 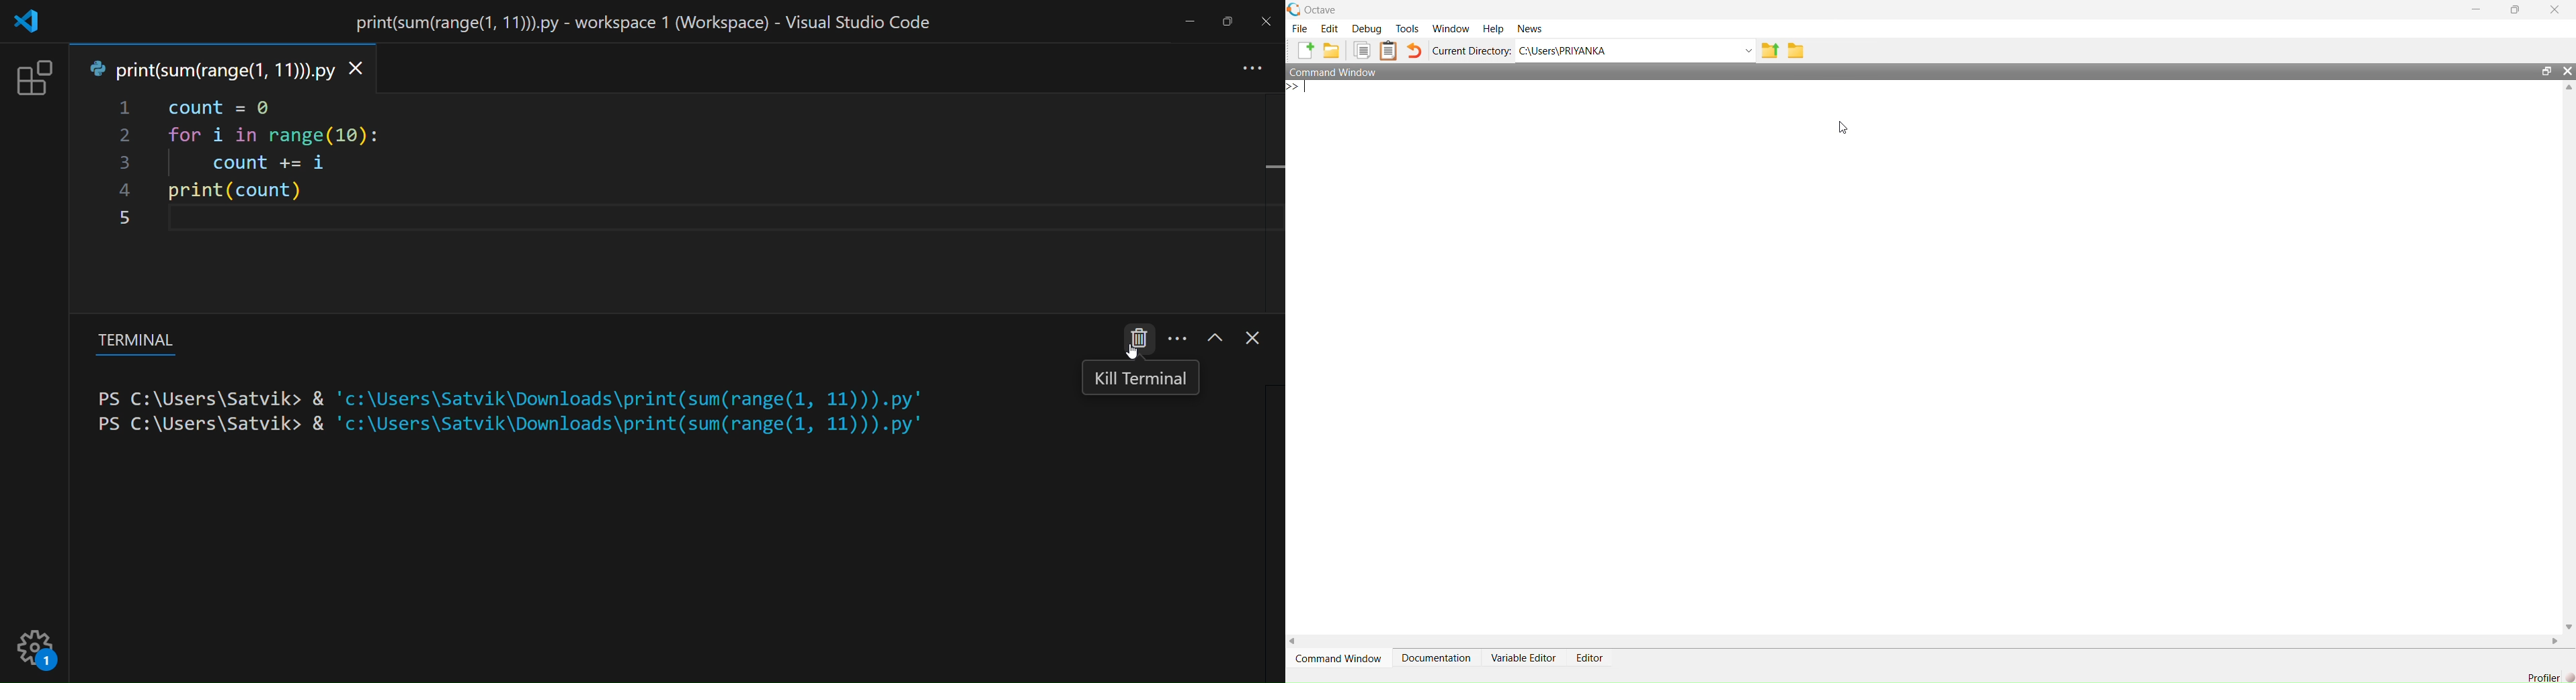 What do you see at coordinates (1414, 50) in the screenshot?
I see `Undo` at bounding box center [1414, 50].